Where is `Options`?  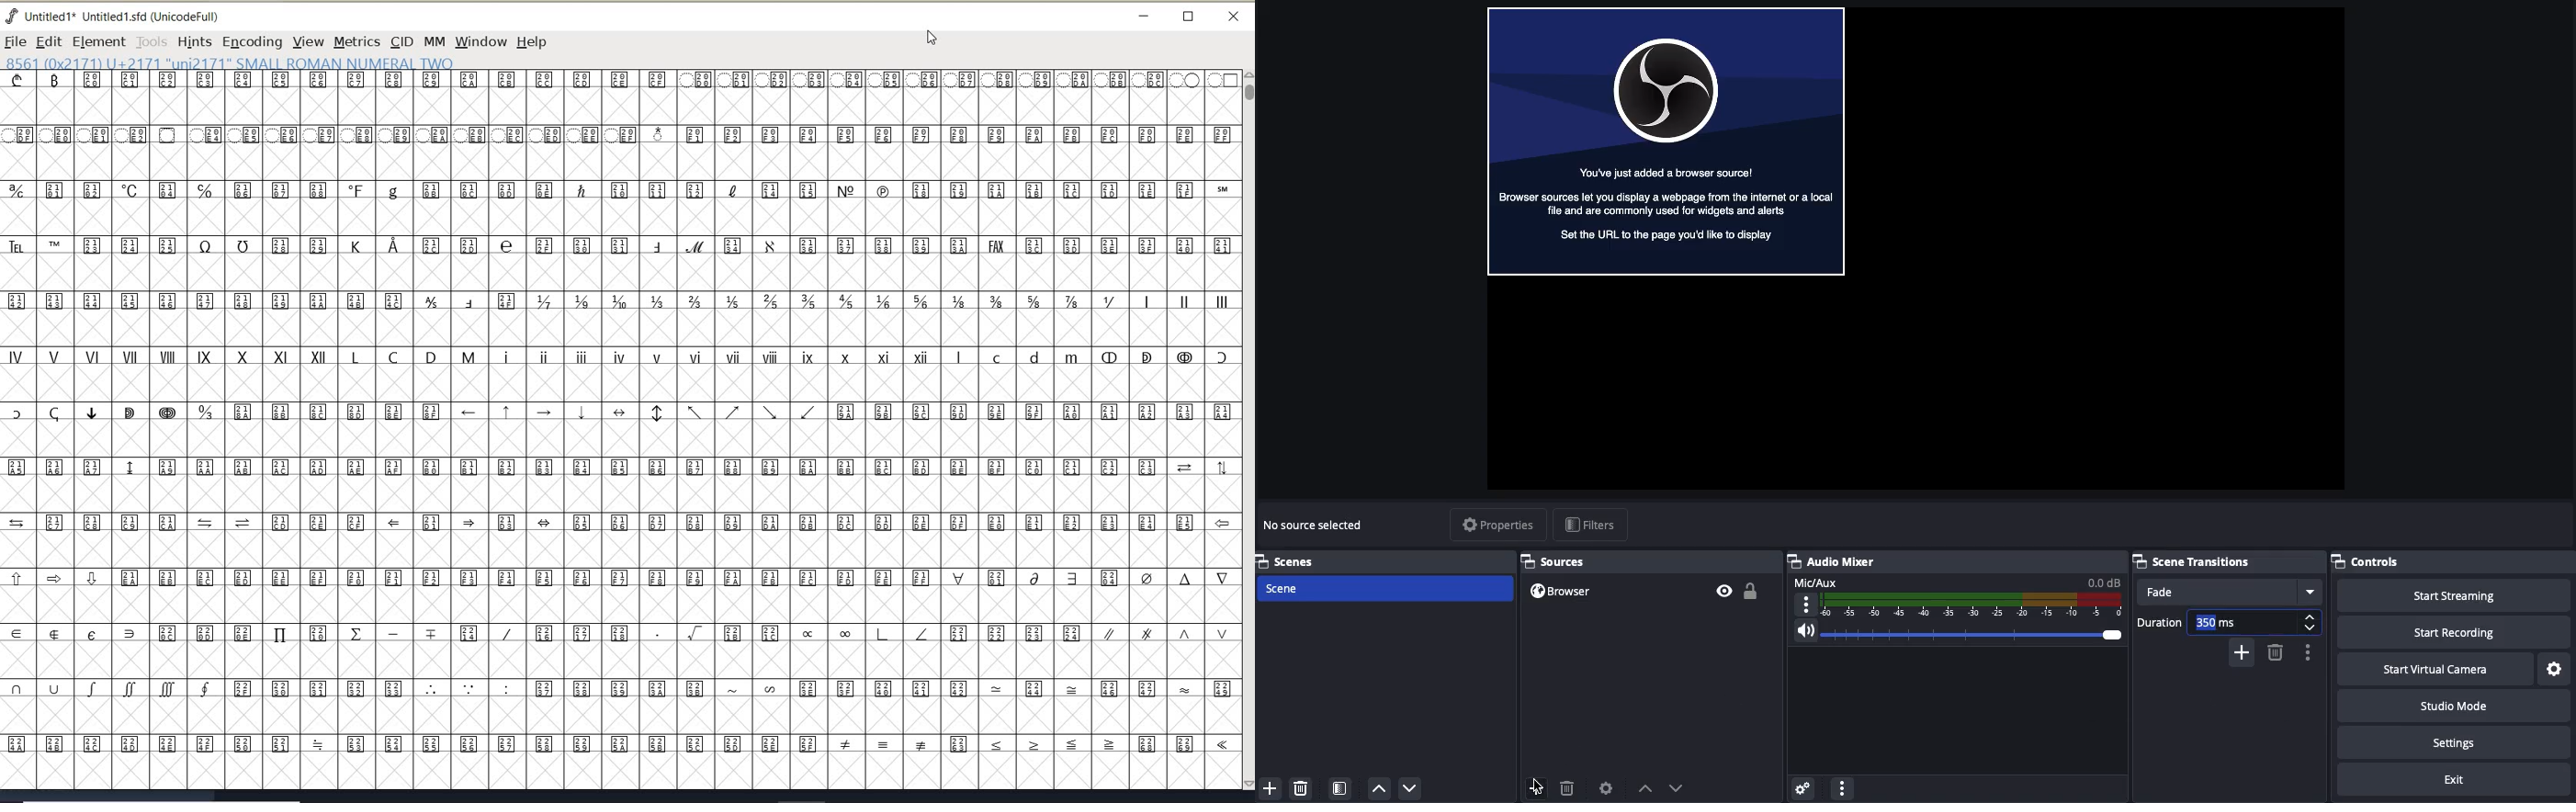
Options is located at coordinates (1842, 786).